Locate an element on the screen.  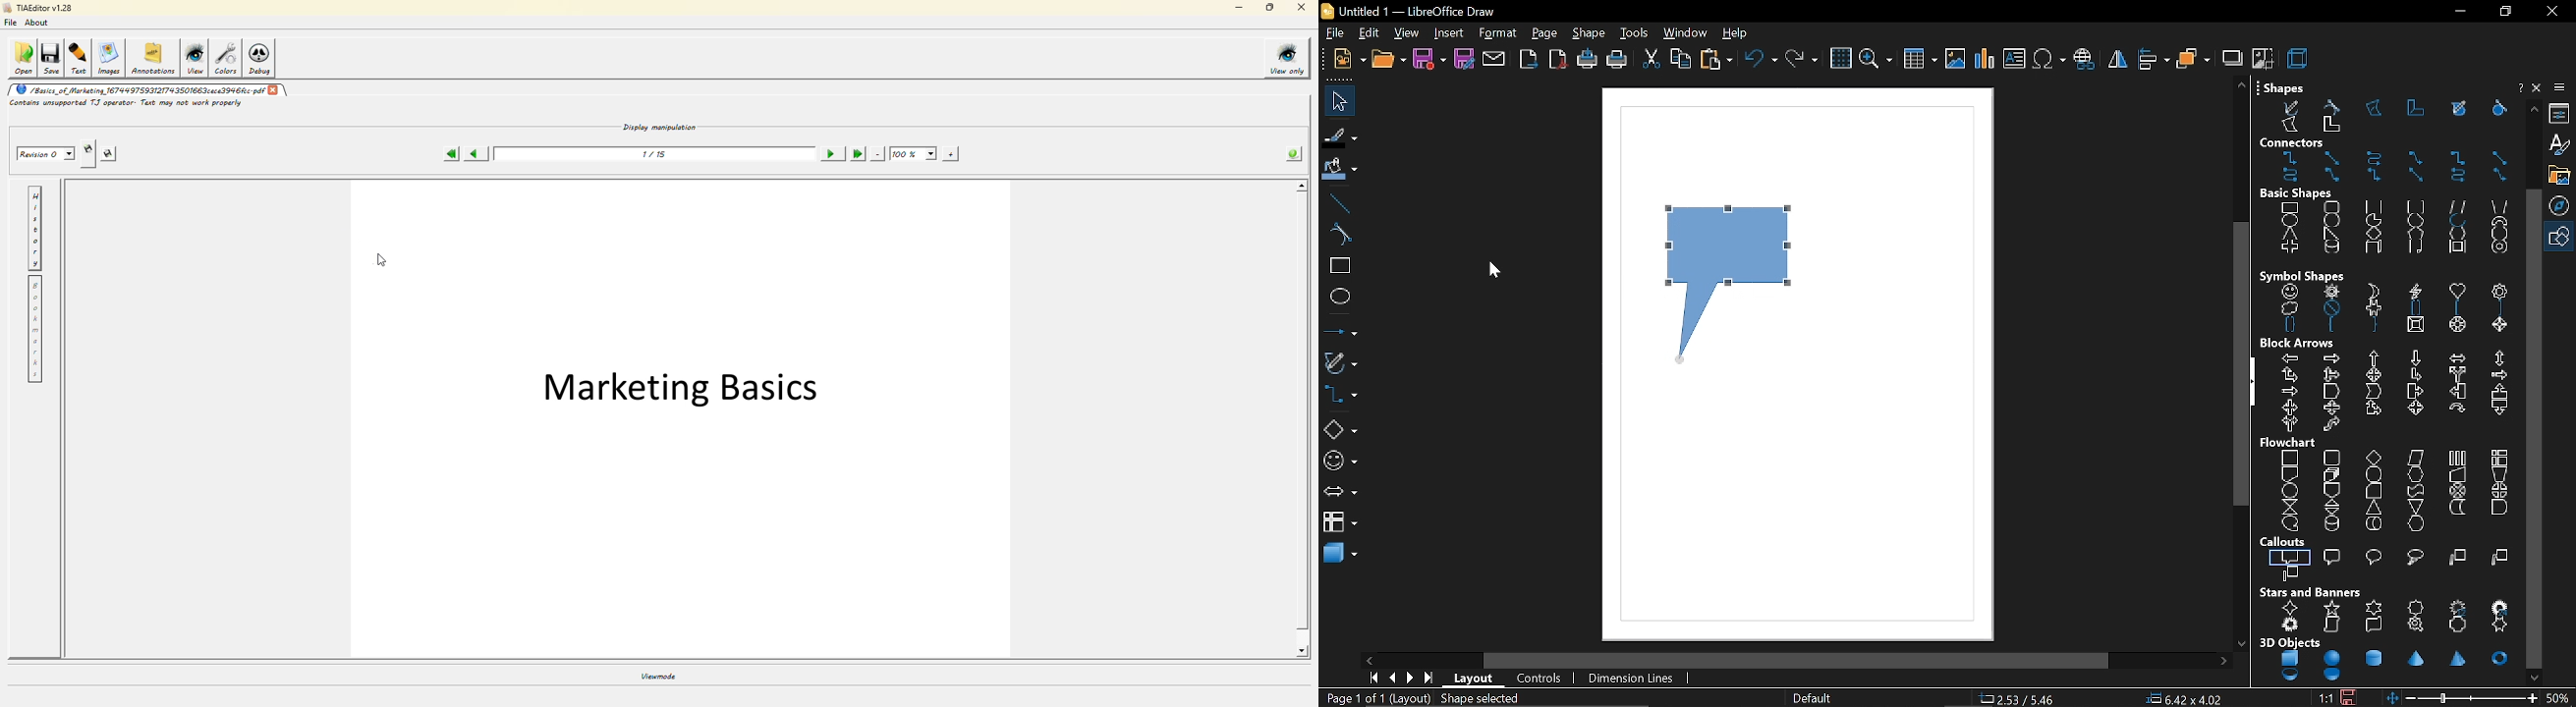
navigation is located at coordinates (2562, 204).